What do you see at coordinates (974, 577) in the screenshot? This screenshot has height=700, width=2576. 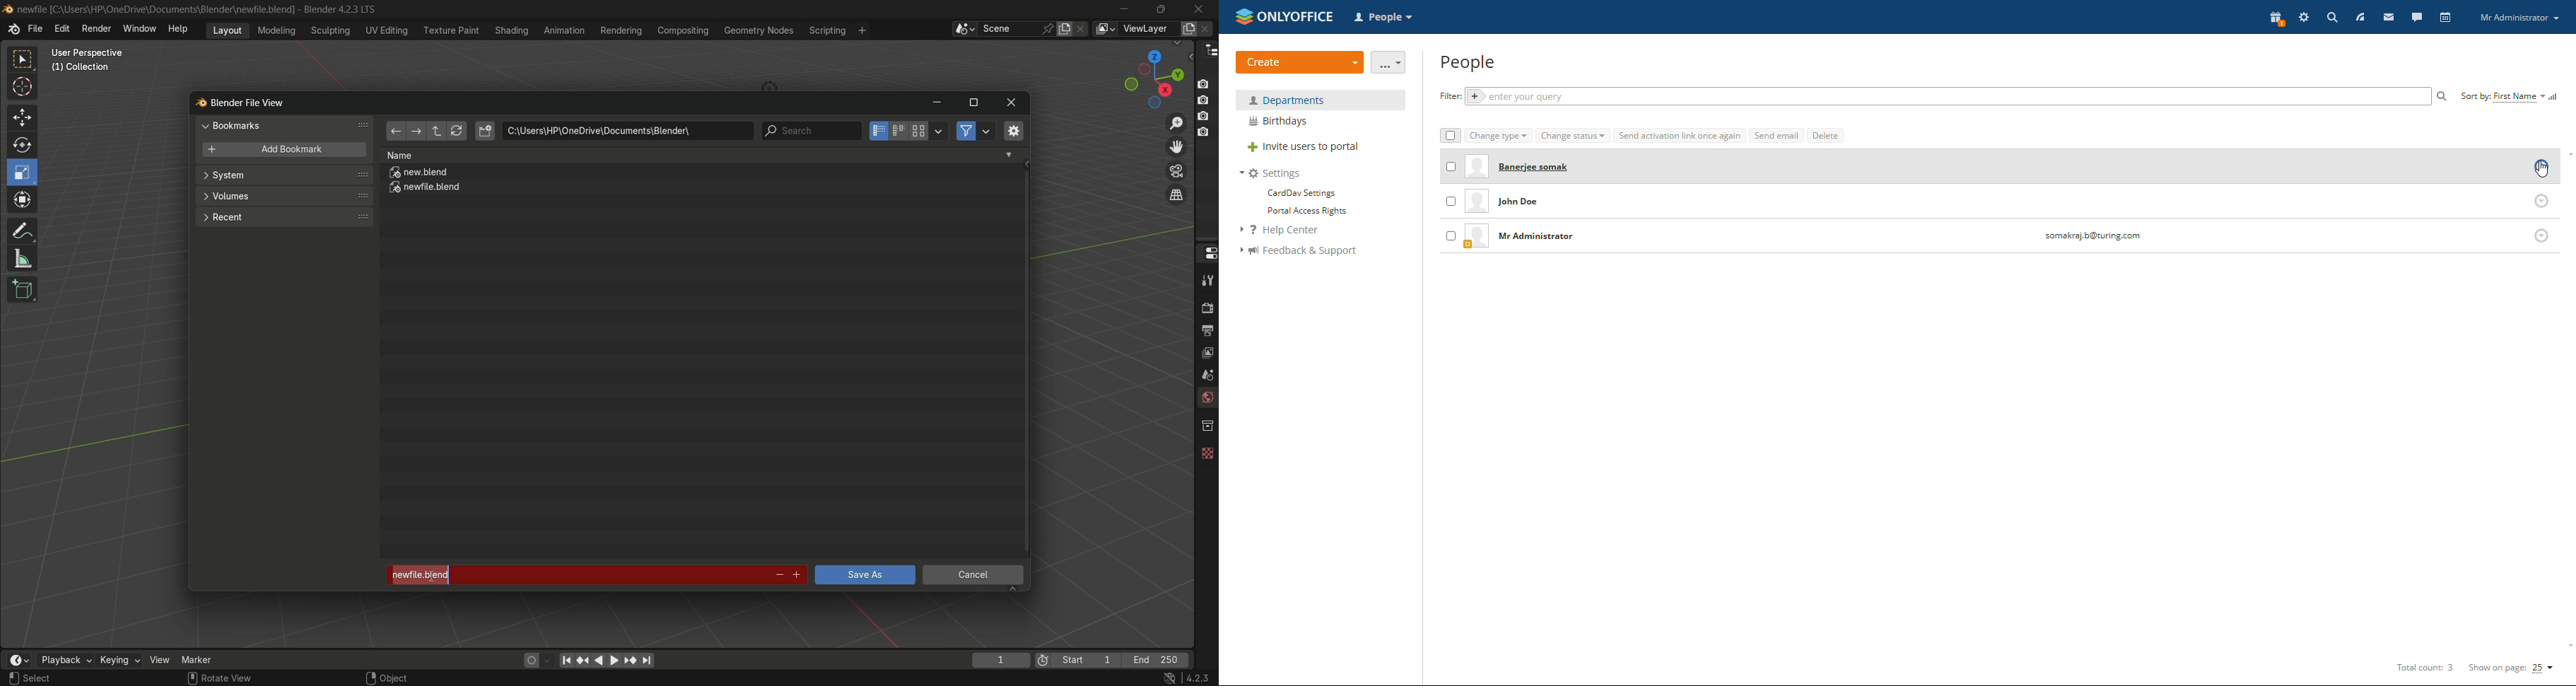 I see `cancel` at bounding box center [974, 577].